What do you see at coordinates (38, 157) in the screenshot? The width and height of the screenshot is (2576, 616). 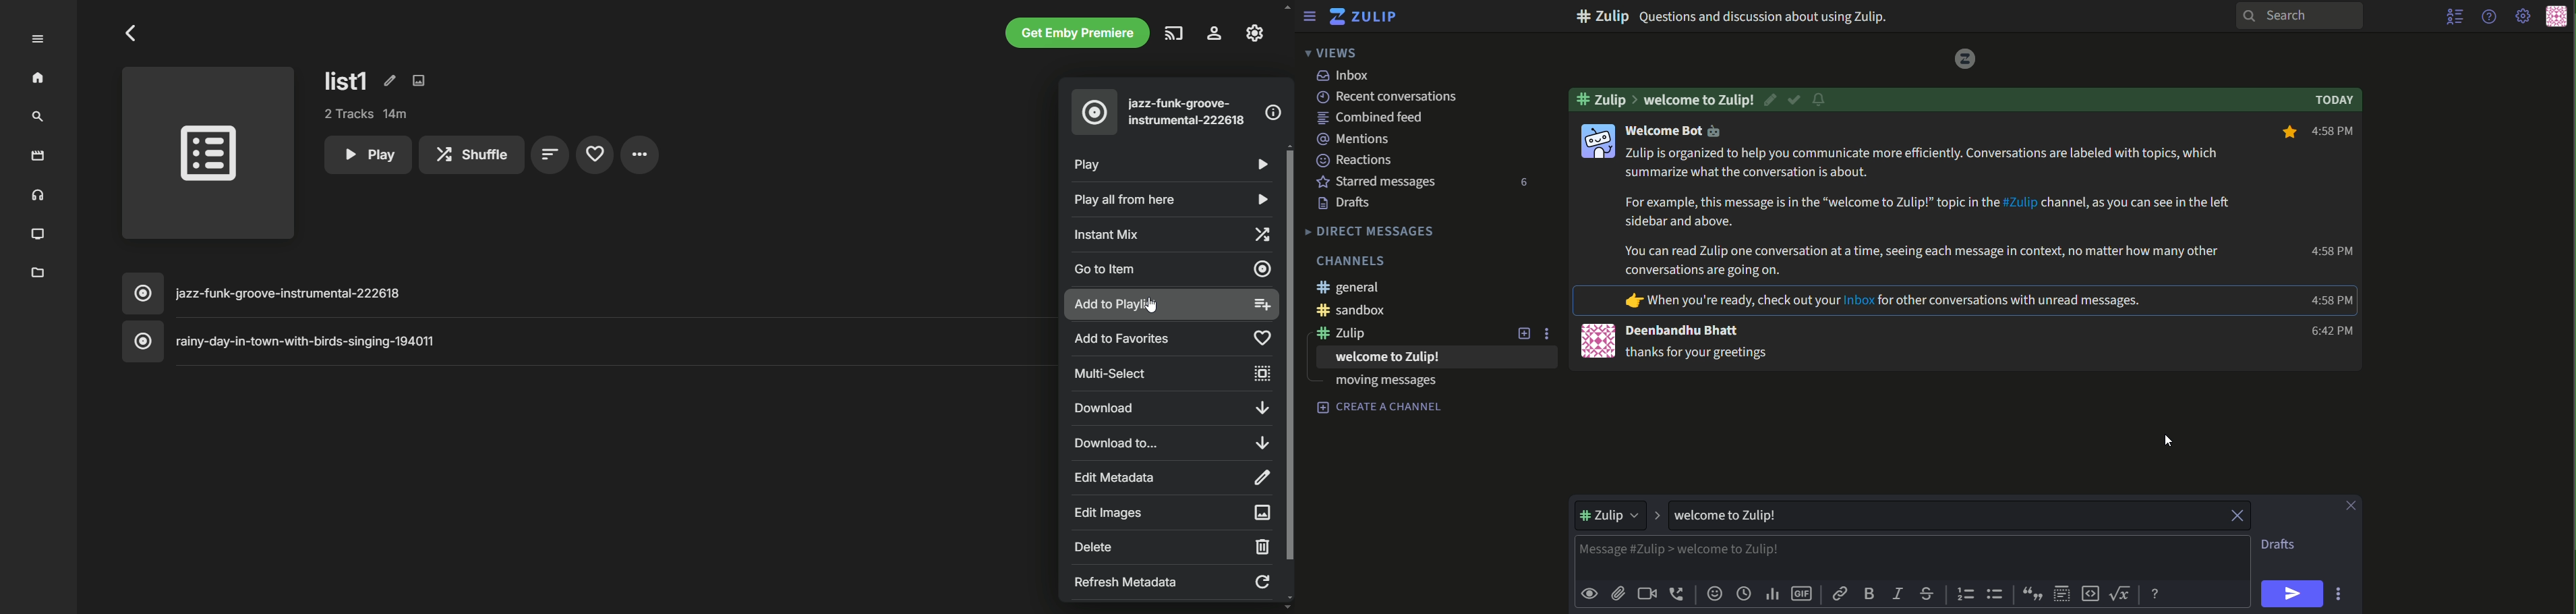 I see `movies` at bounding box center [38, 157].